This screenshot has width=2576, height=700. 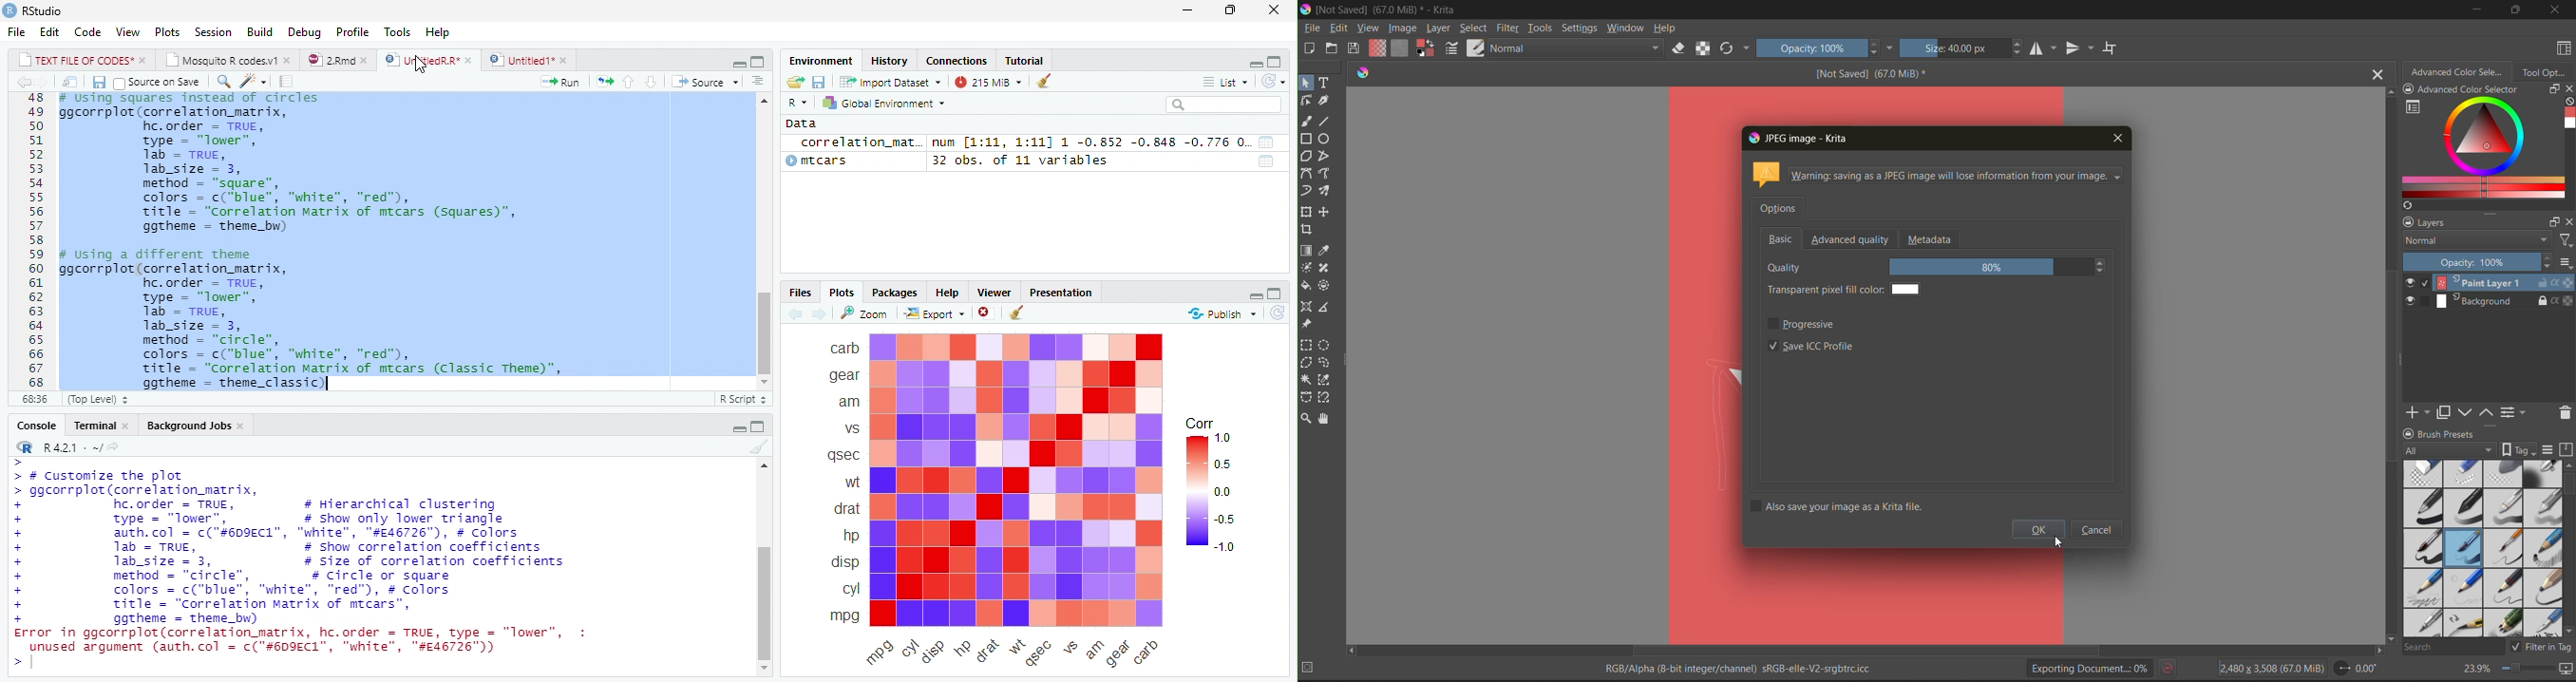 I want to click on vertical scroll bar, so click(x=766, y=568).